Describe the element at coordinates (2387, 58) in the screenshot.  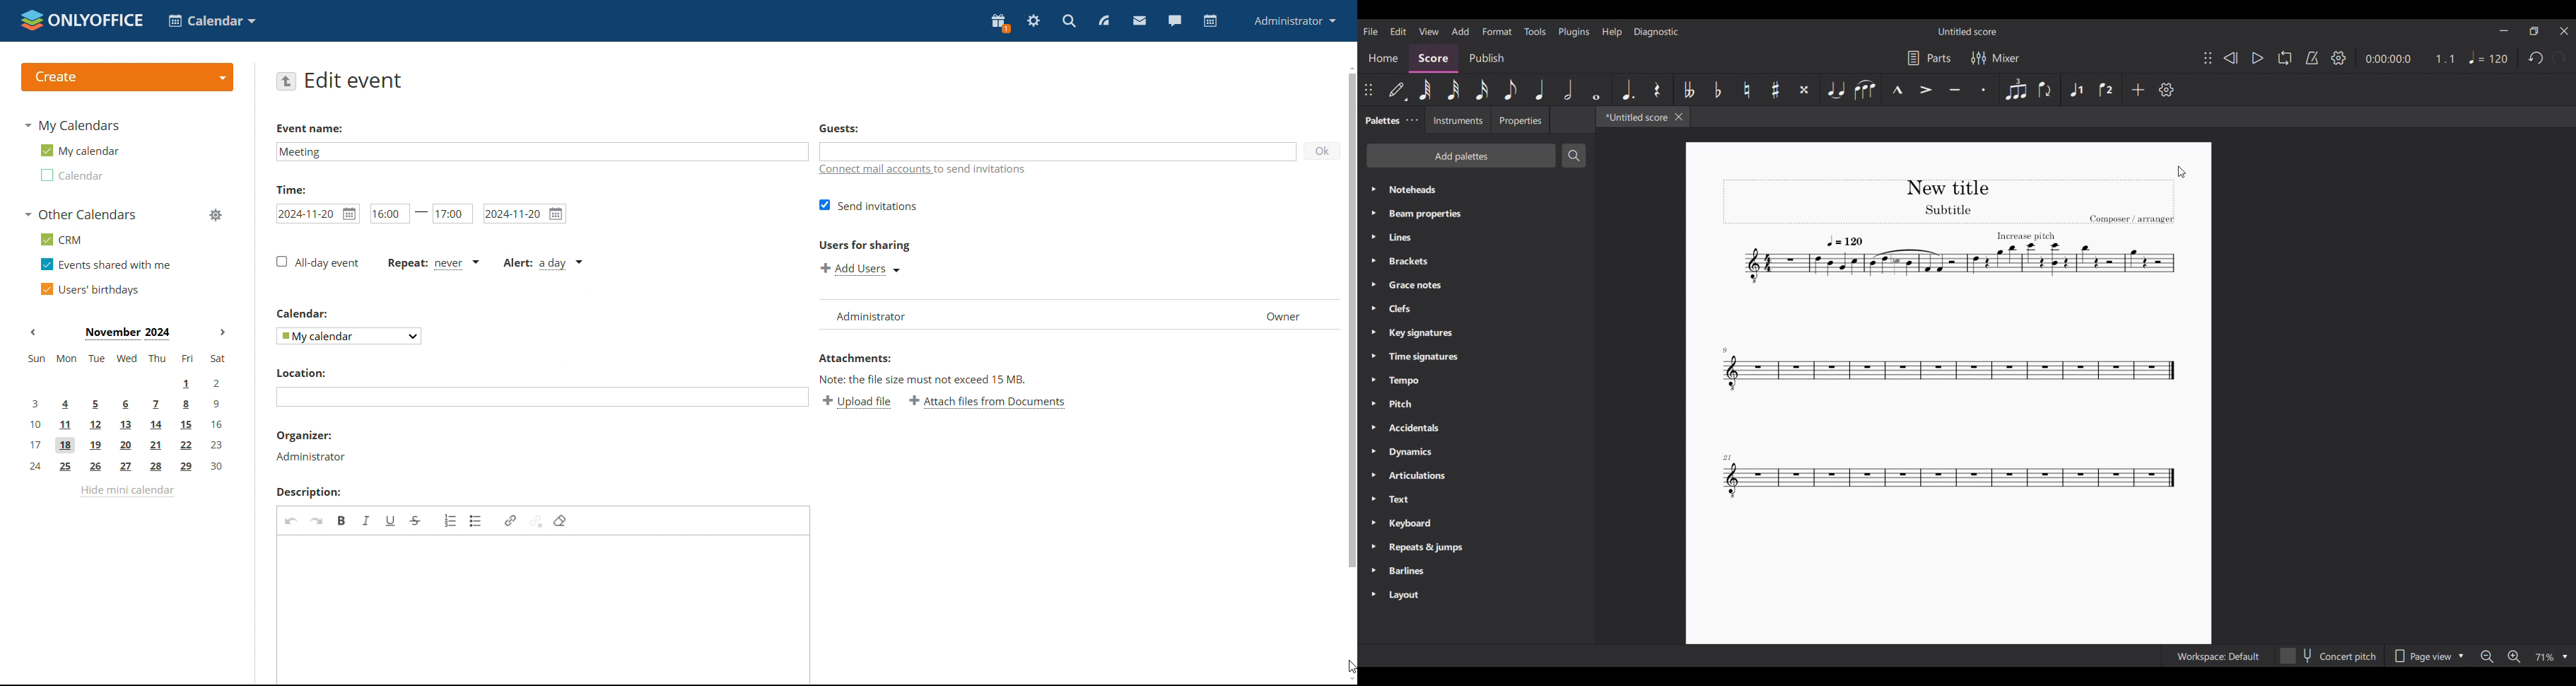
I see `Current duration` at that location.